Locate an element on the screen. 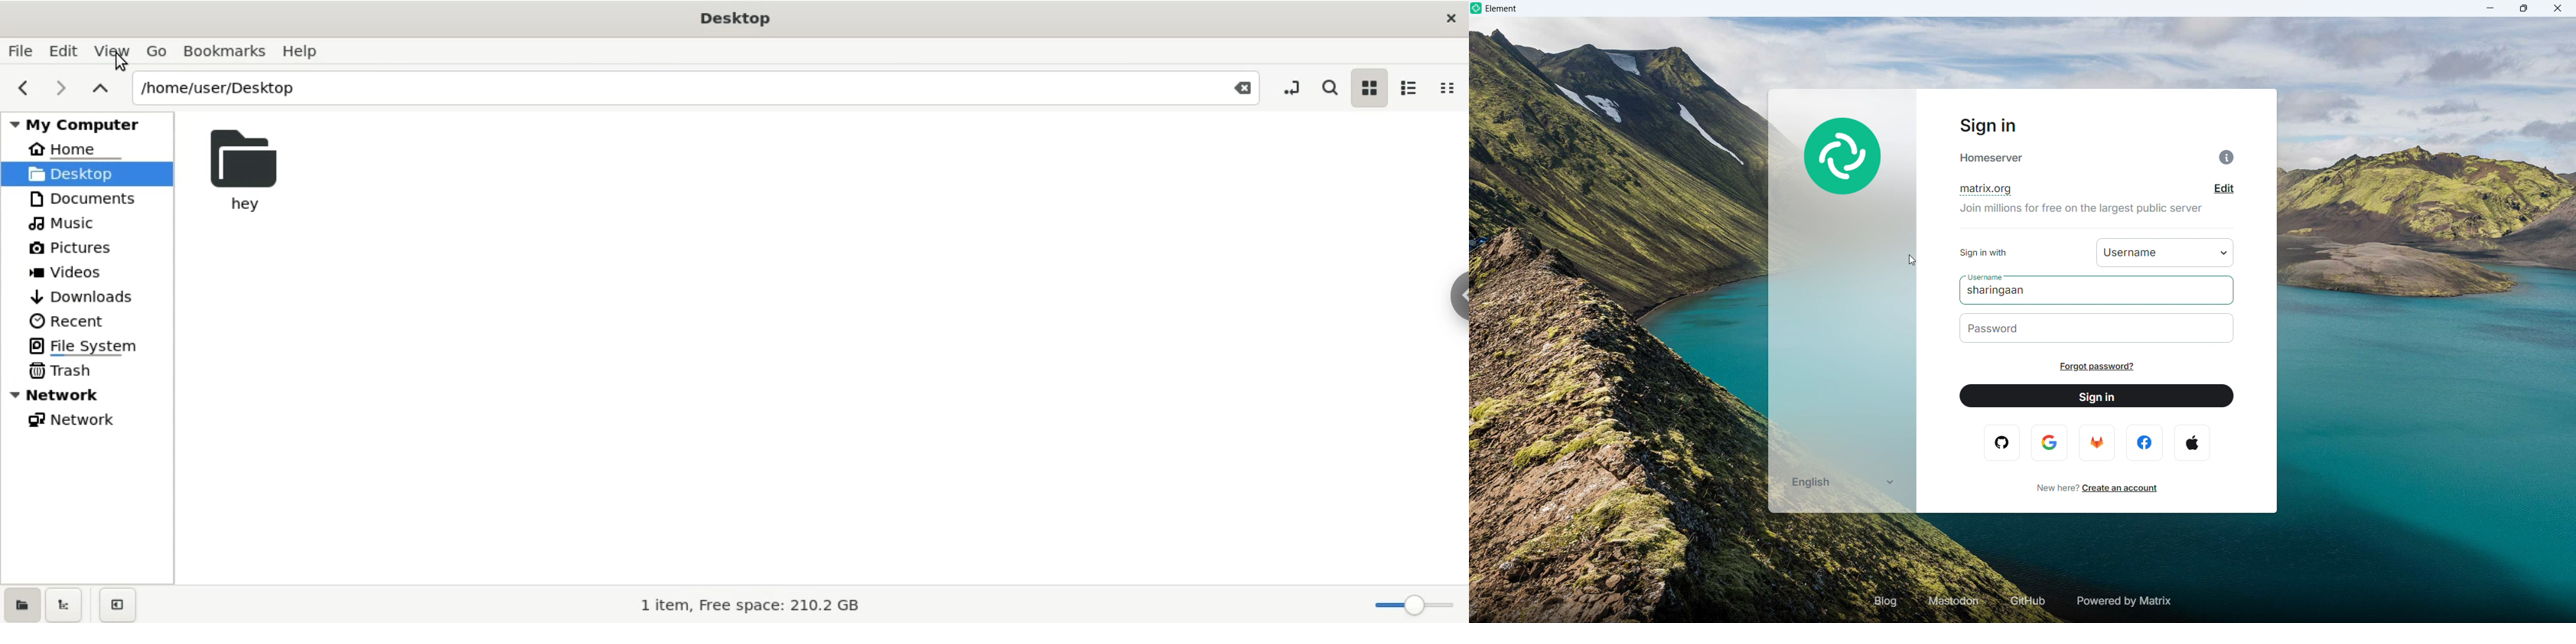 The height and width of the screenshot is (644, 2576). apple logo is located at coordinates (2191, 442).